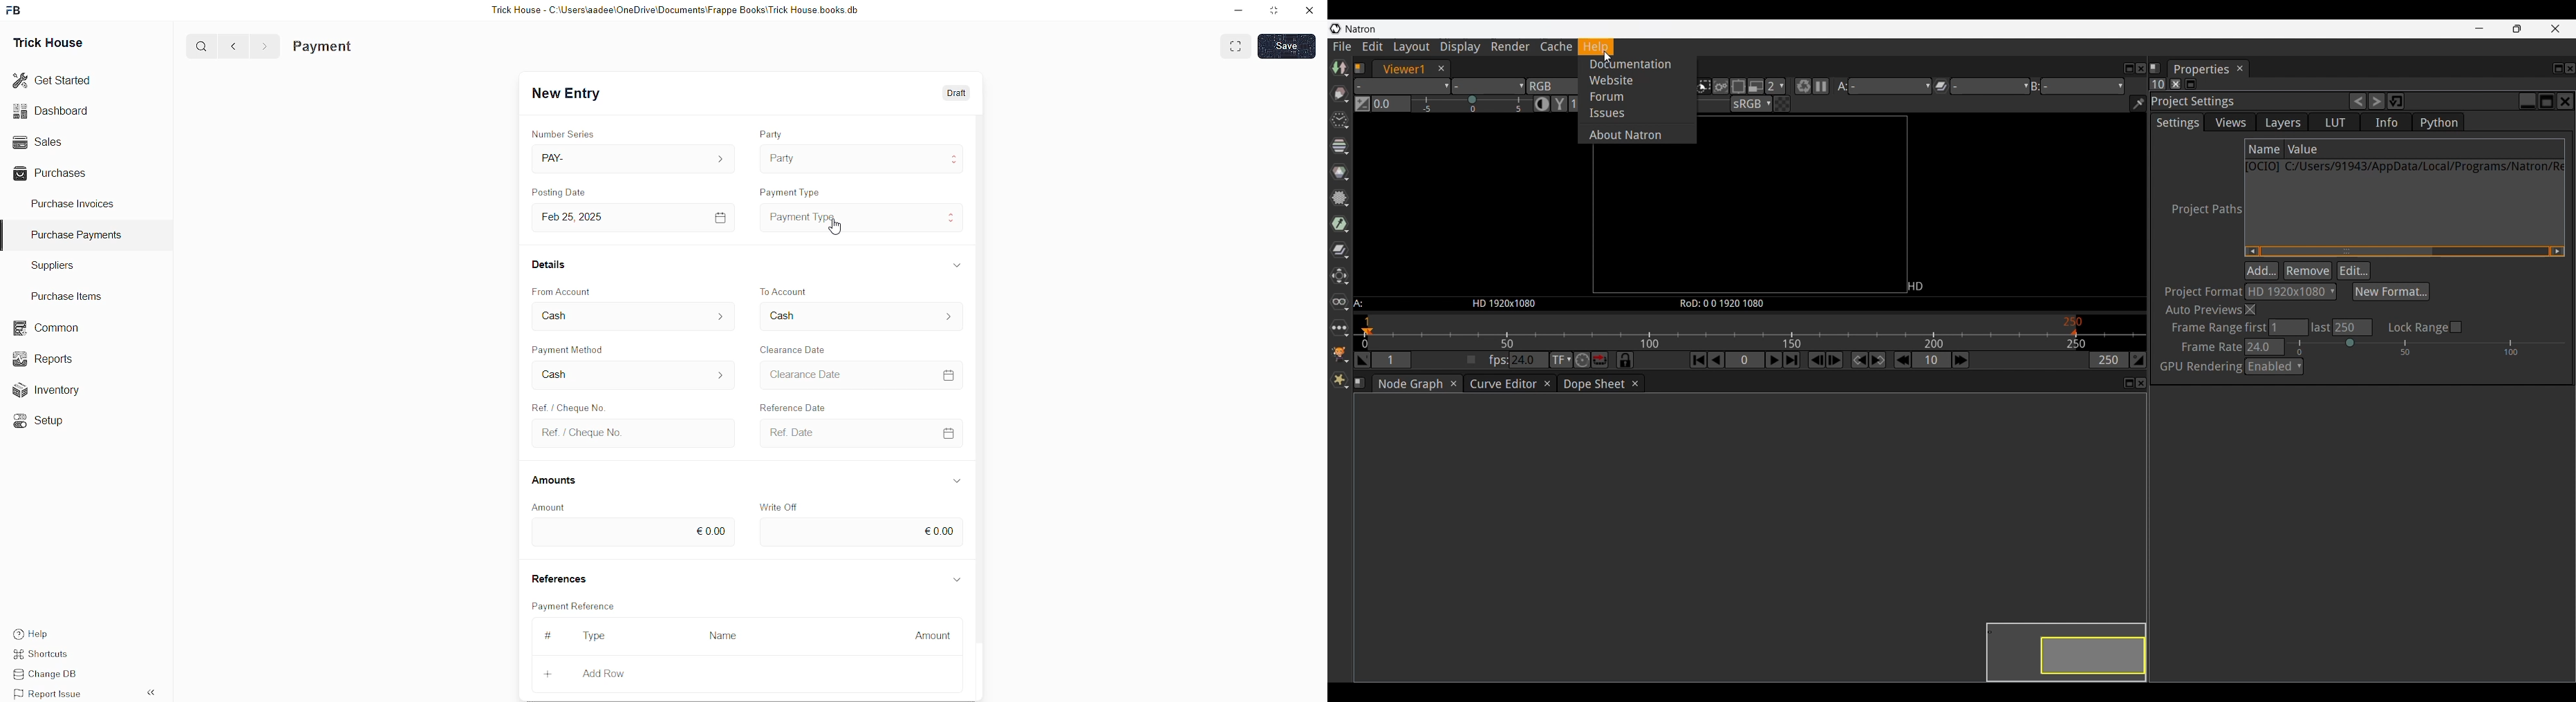 This screenshot has height=728, width=2576. What do you see at coordinates (48, 357) in the screenshot?
I see `Reports` at bounding box center [48, 357].